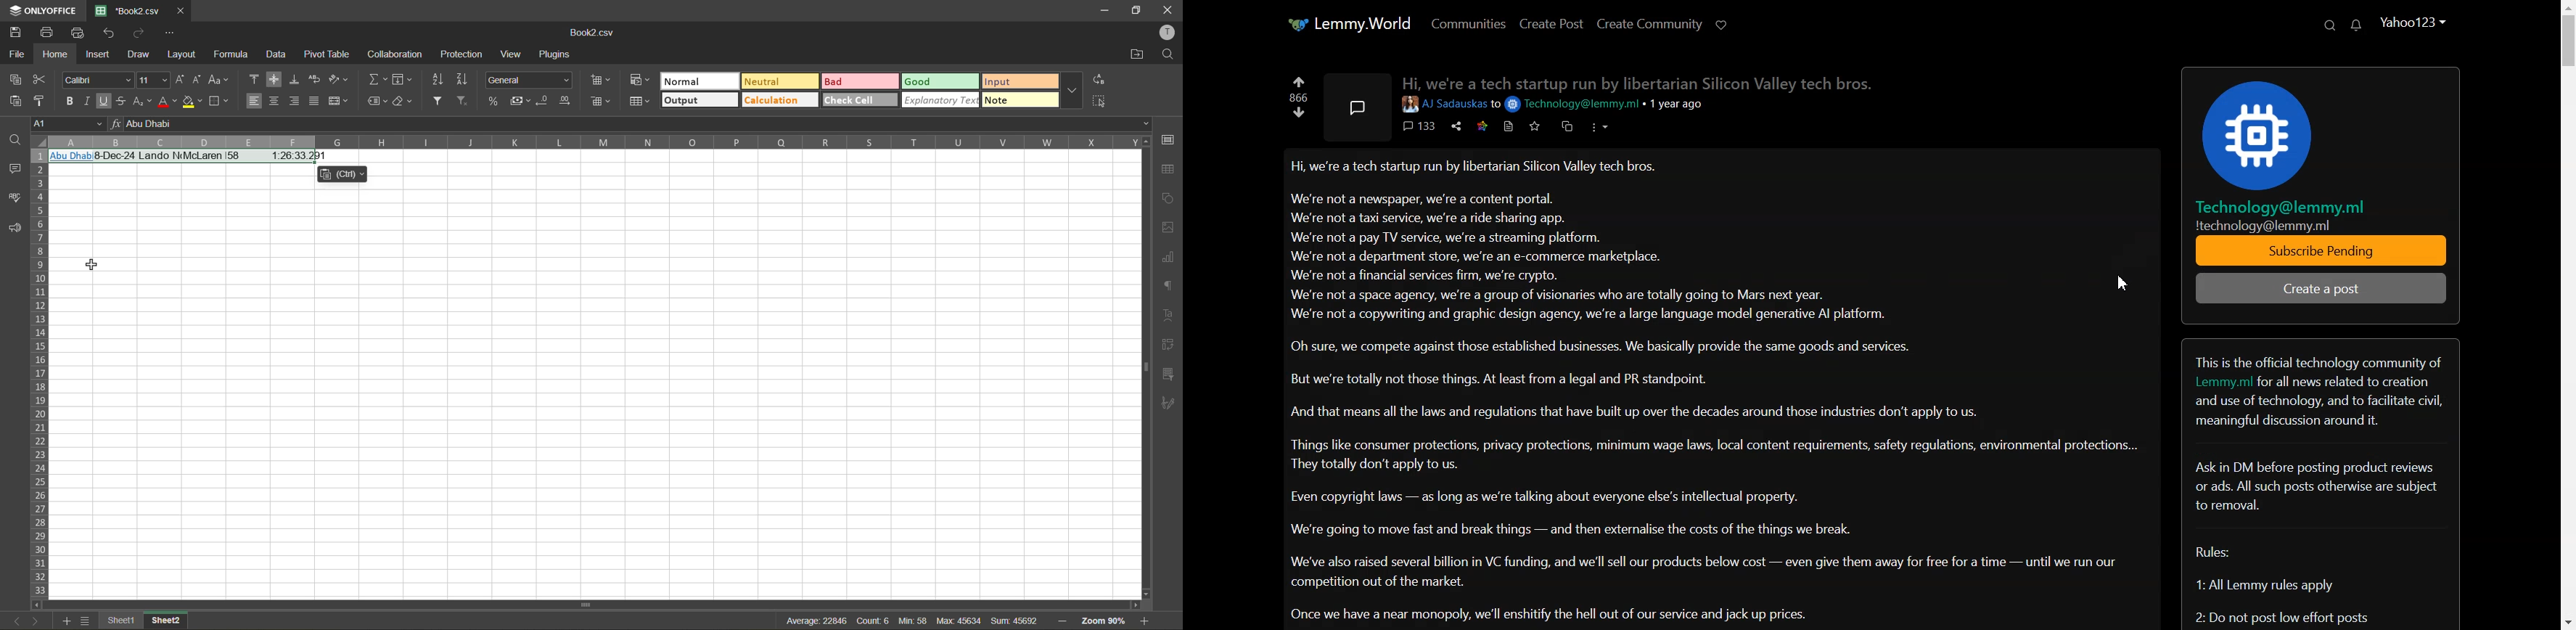 The height and width of the screenshot is (644, 2576). What do you see at coordinates (43, 100) in the screenshot?
I see `copy style` at bounding box center [43, 100].